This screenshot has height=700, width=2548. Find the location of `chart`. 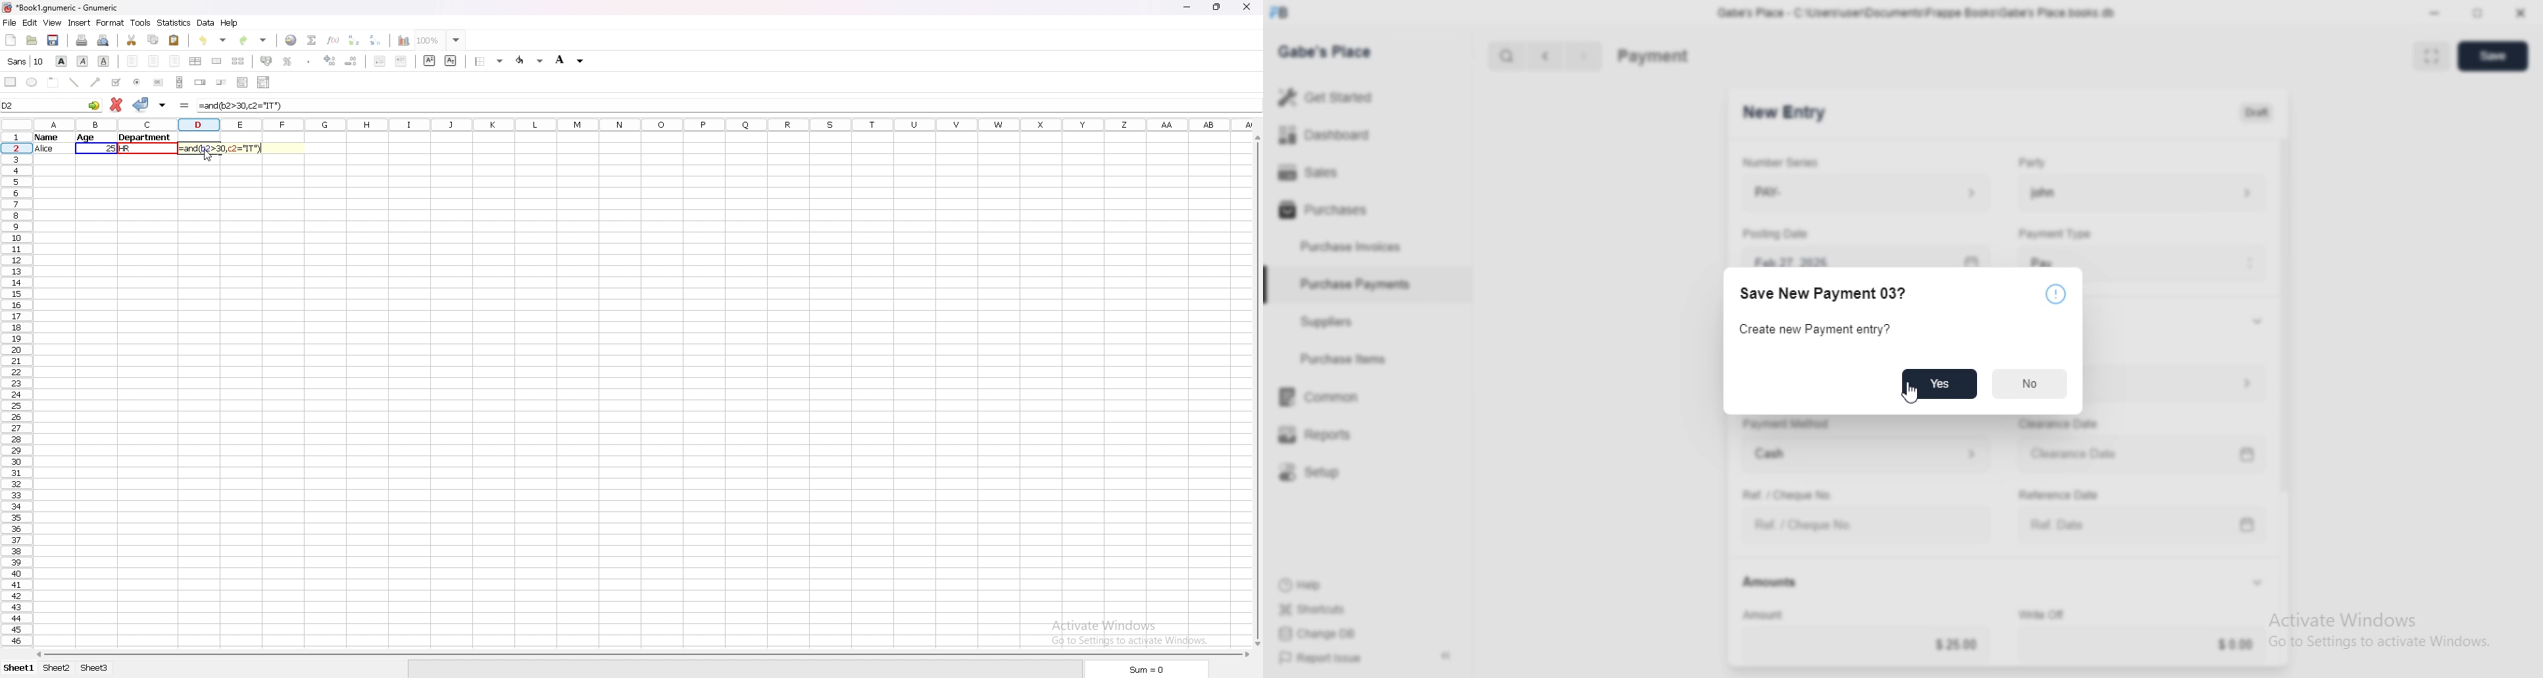

chart is located at coordinates (404, 39).